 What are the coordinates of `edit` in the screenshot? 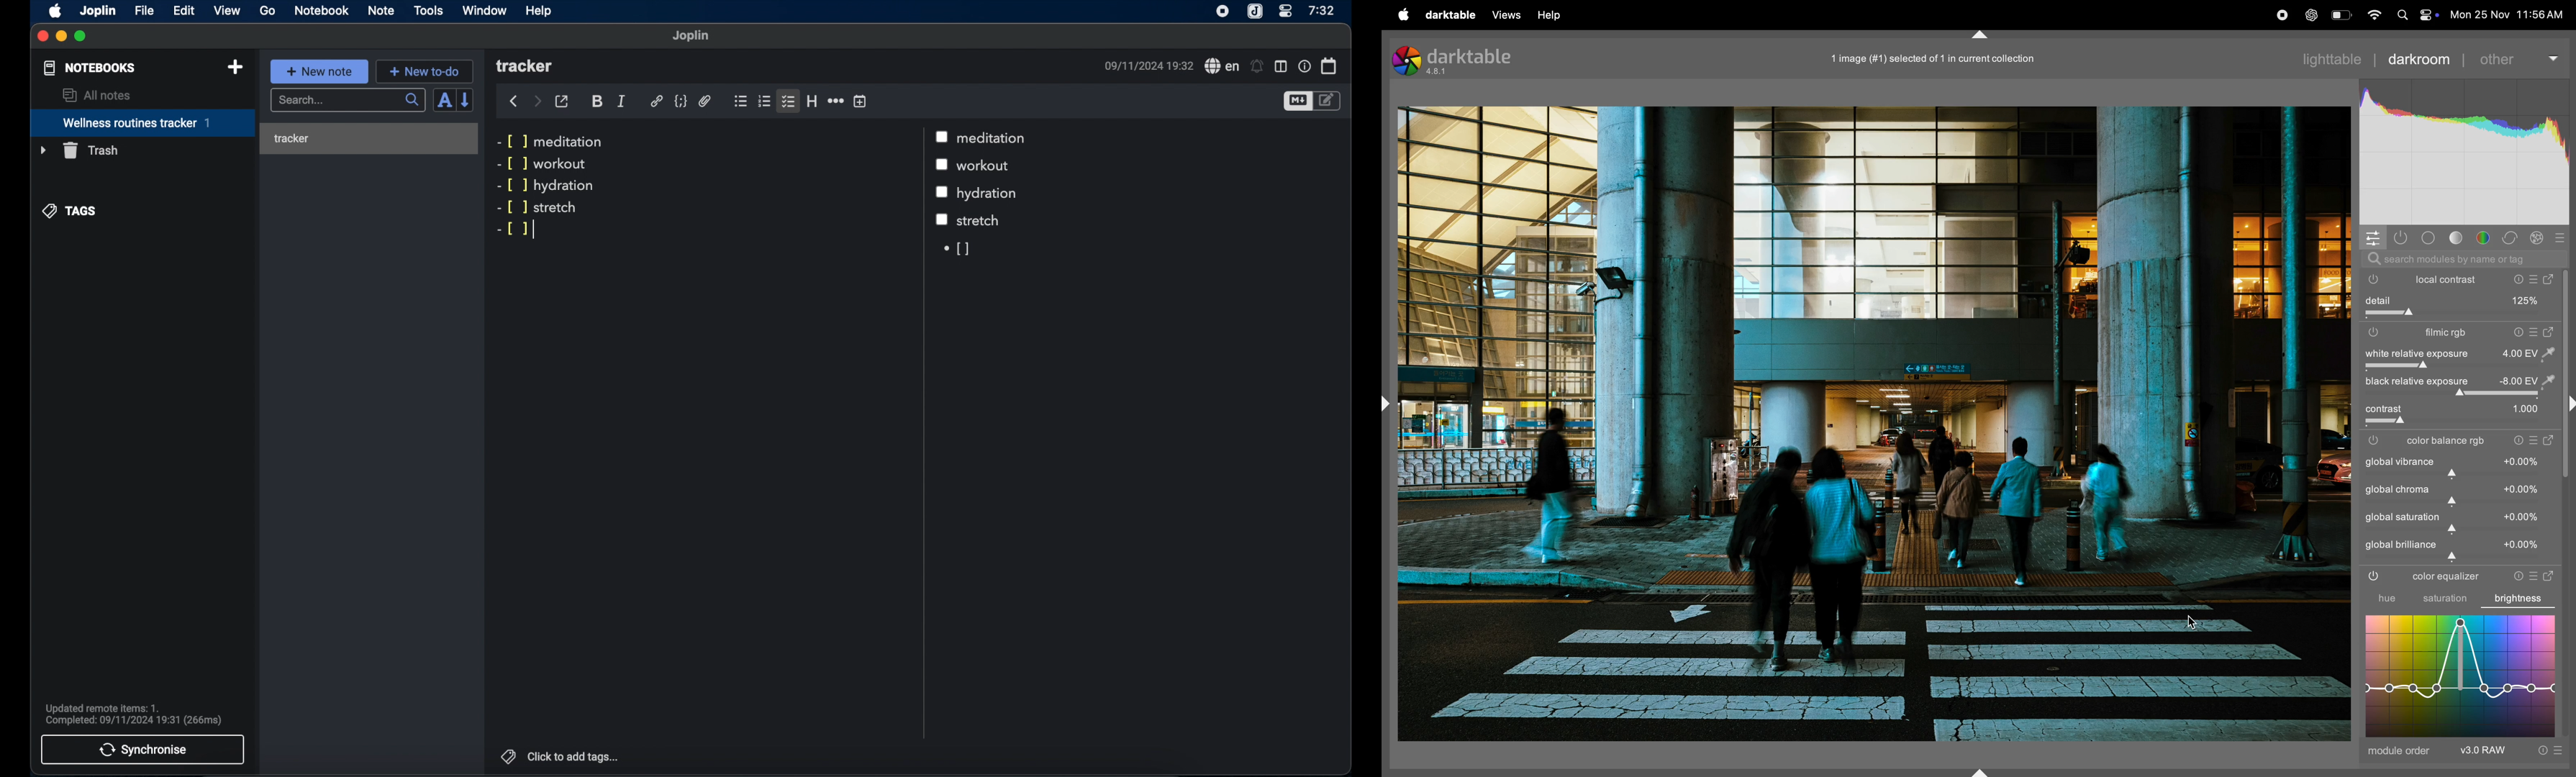 It's located at (183, 11).